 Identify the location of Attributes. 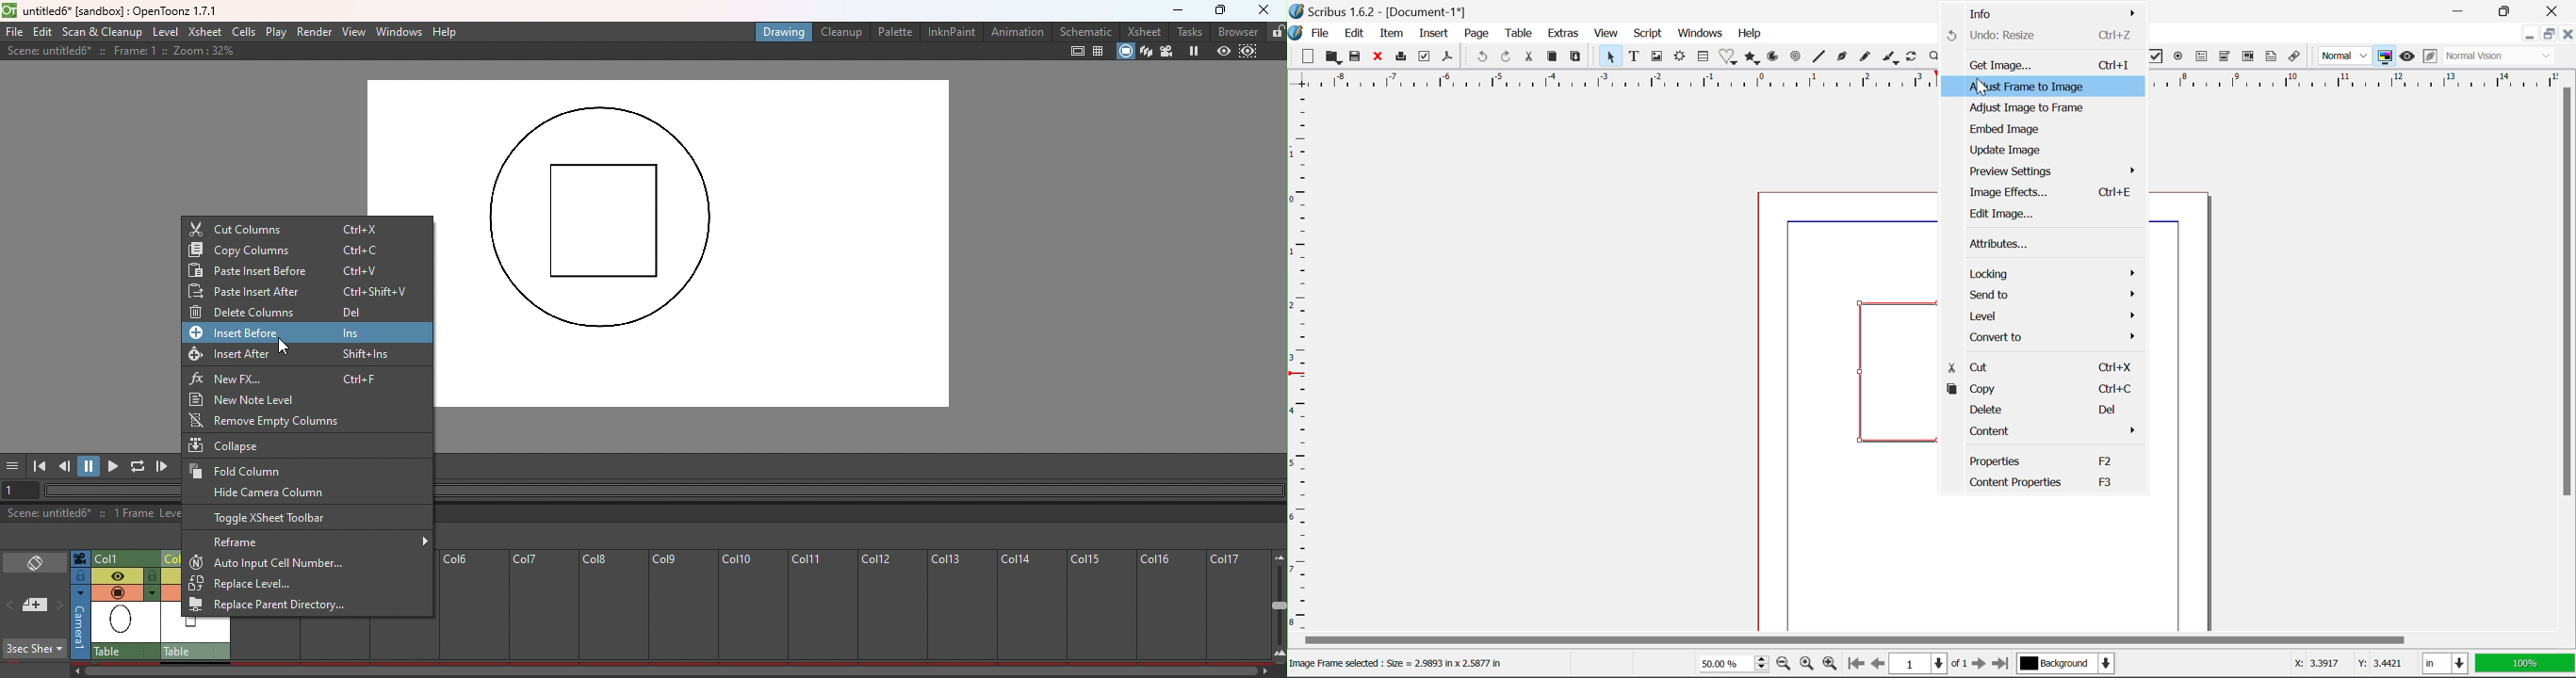
(2044, 242).